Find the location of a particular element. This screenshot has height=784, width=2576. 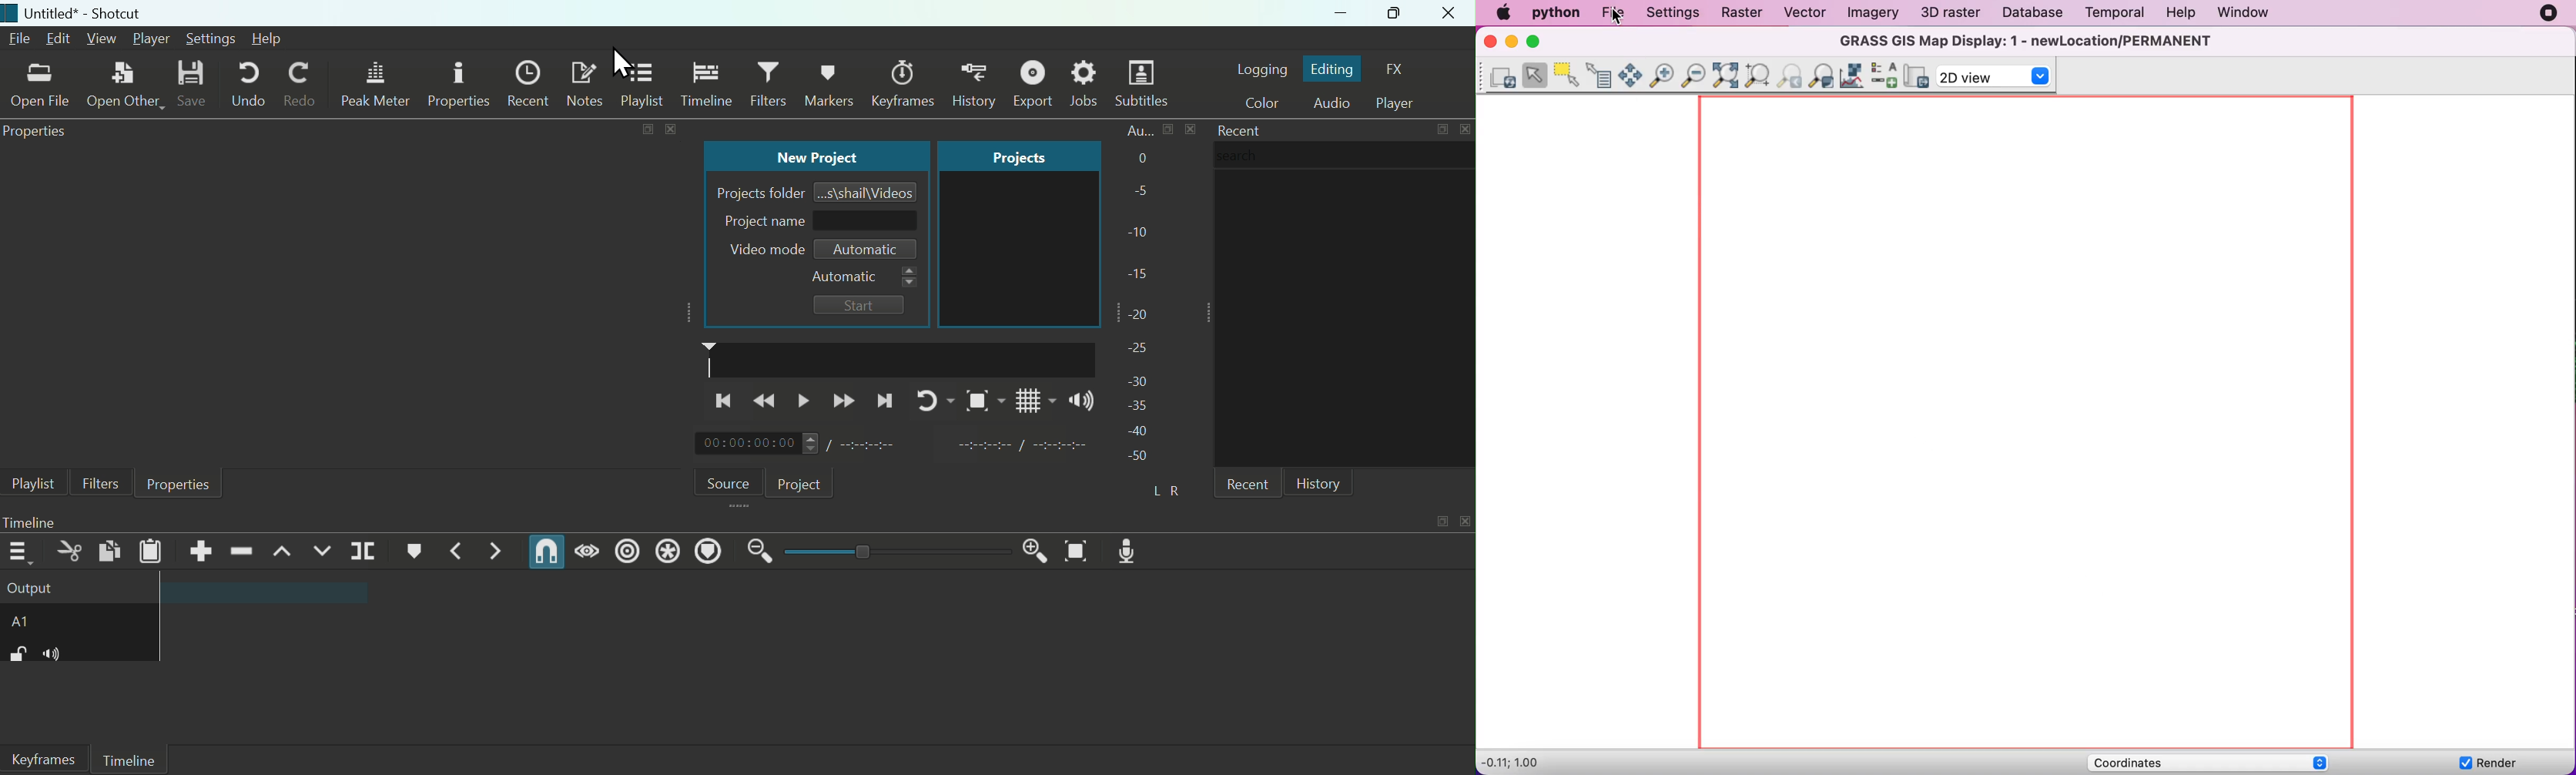

make bigger is located at coordinates (1168, 129).